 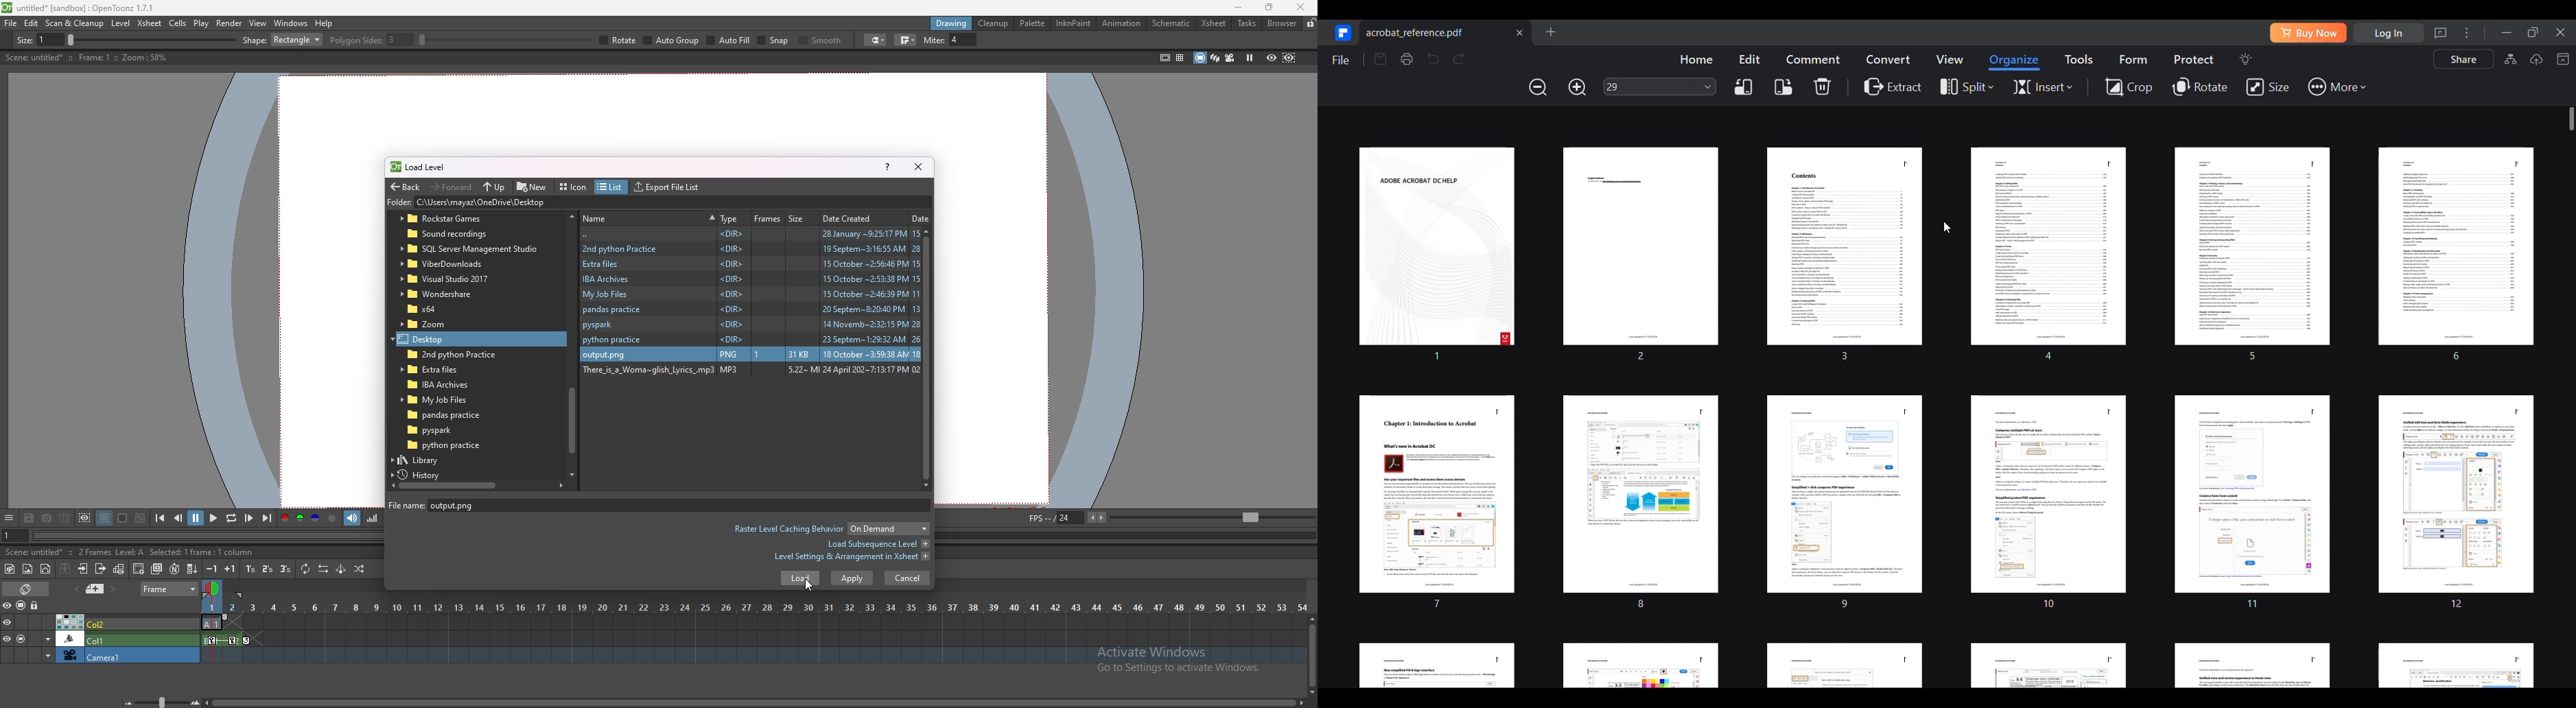 I want to click on duplicate drawing, so click(x=158, y=569).